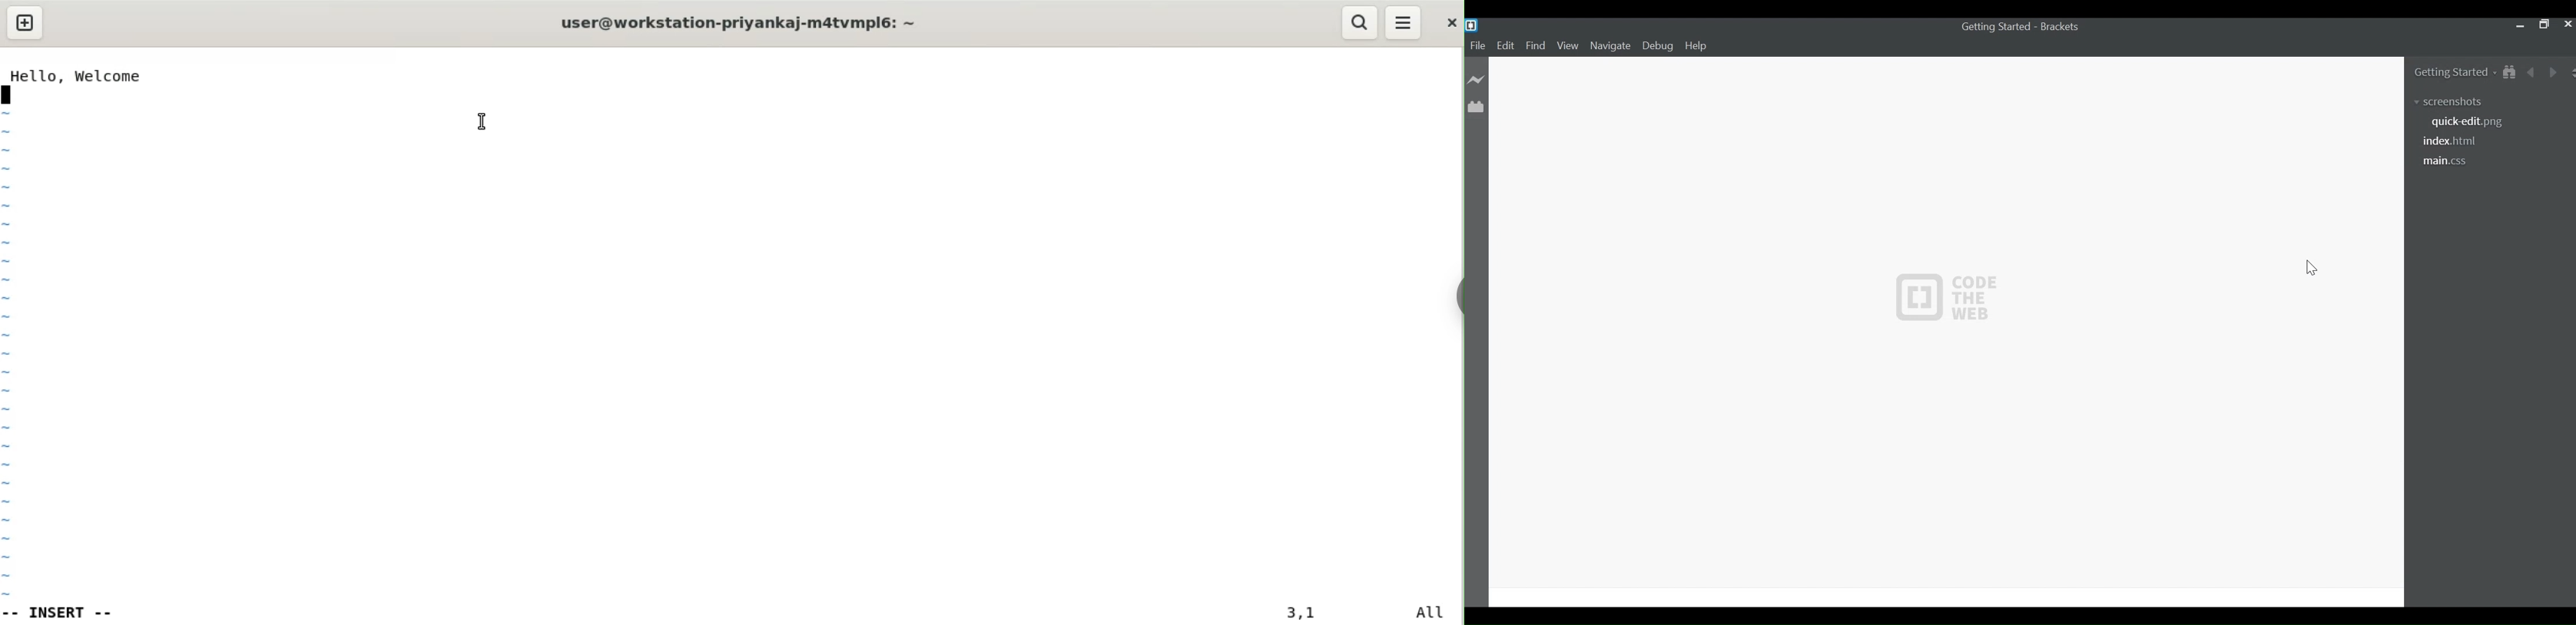  What do you see at coordinates (2551, 71) in the screenshot?
I see `Navigate Forward` at bounding box center [2551, 71].